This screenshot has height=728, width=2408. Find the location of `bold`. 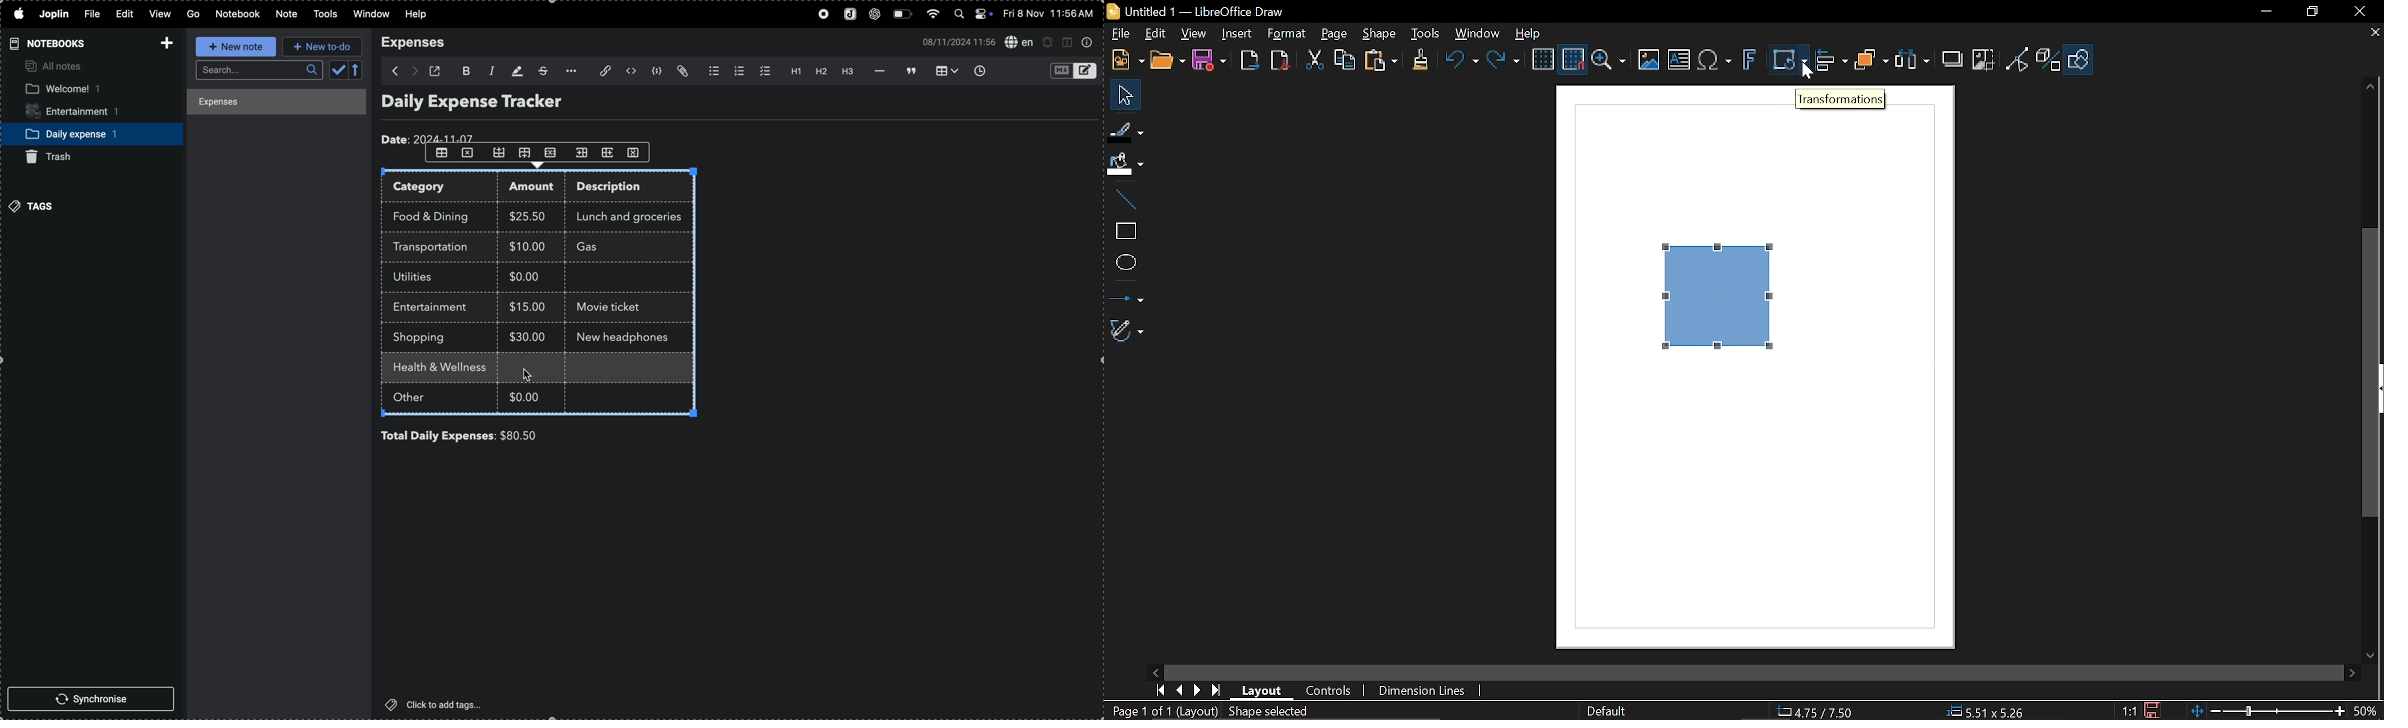

bold is located at coordinates (465, 69).